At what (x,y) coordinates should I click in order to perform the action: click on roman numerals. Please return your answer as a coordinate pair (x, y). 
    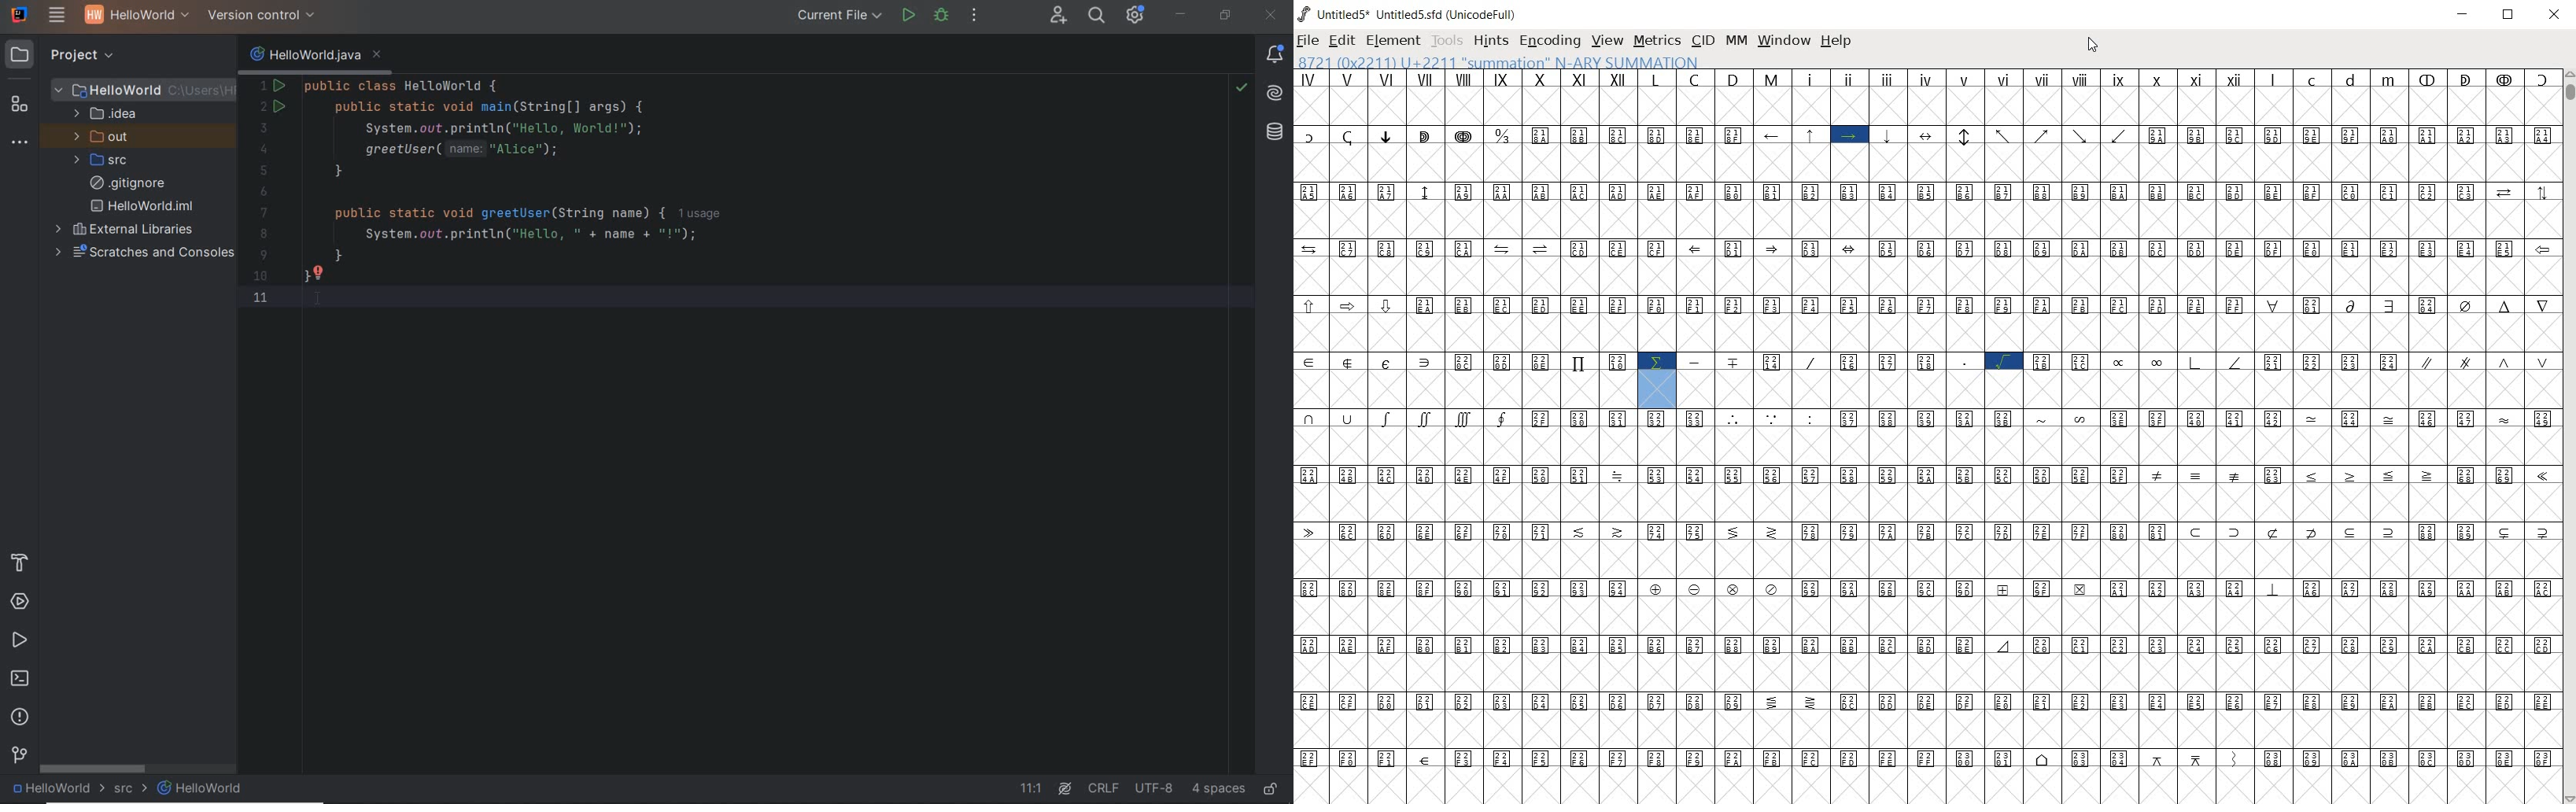
    Looking at the image, I should click on (2026, 77).